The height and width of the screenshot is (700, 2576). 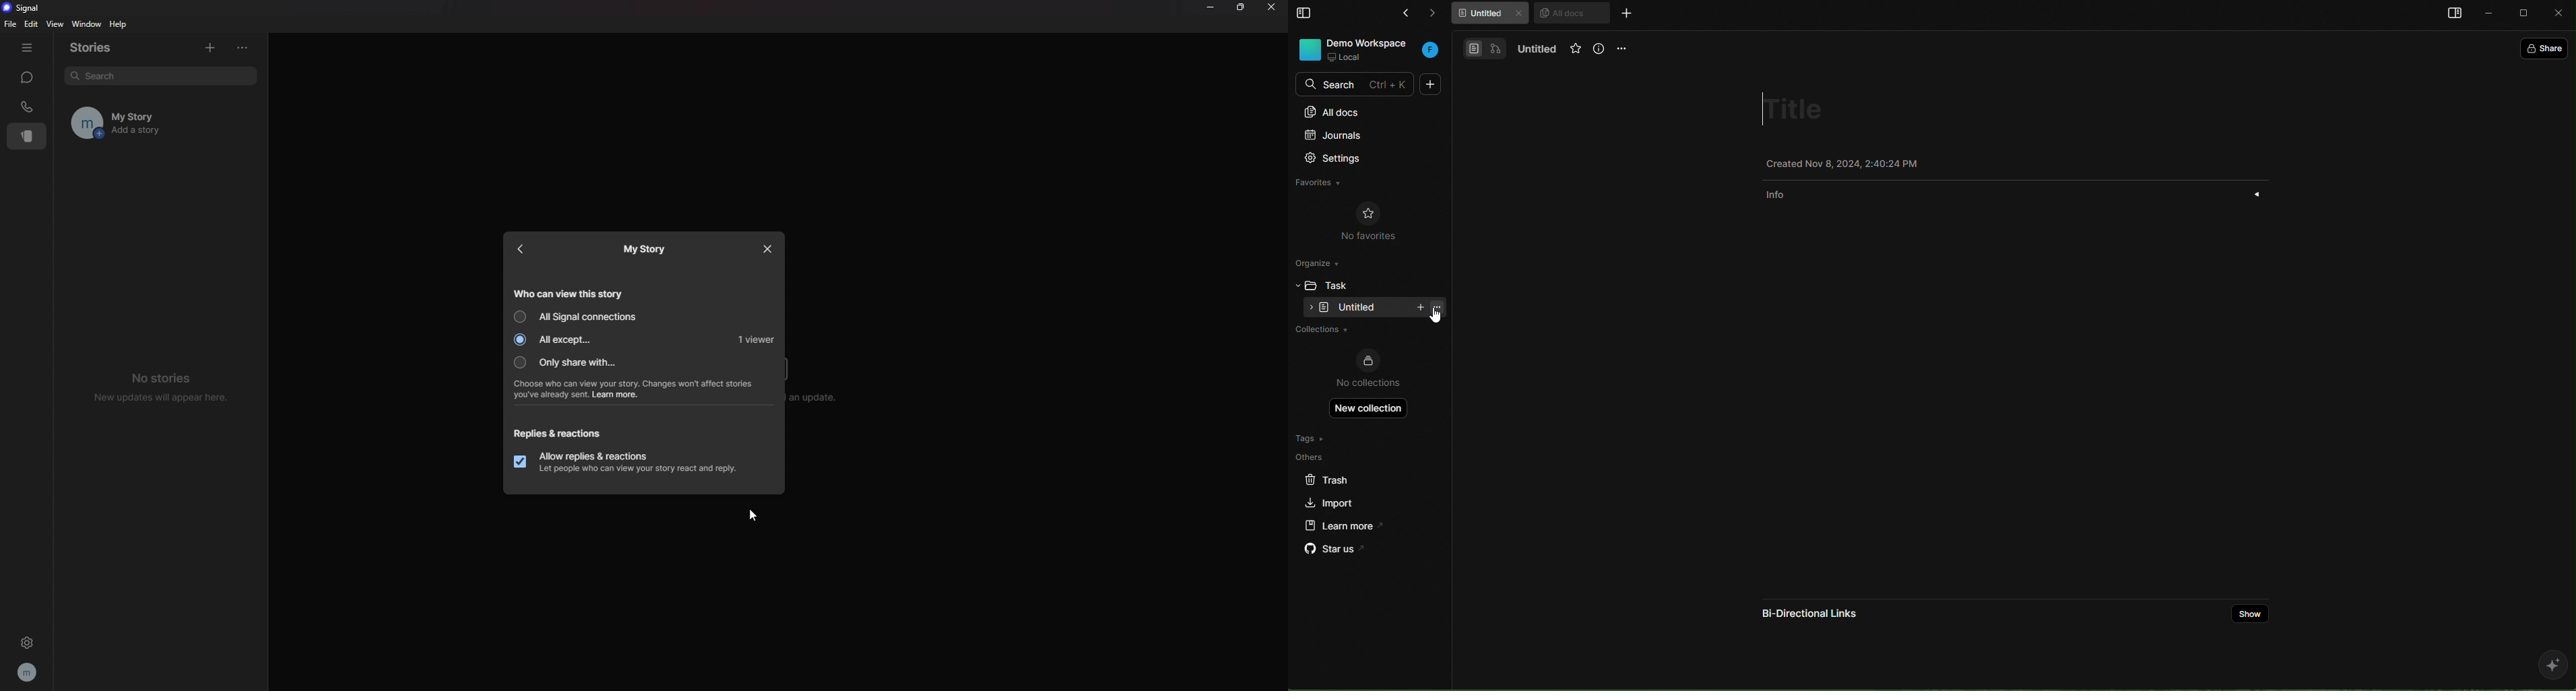 I want to click on minimize, so click(x=1210, y=7).